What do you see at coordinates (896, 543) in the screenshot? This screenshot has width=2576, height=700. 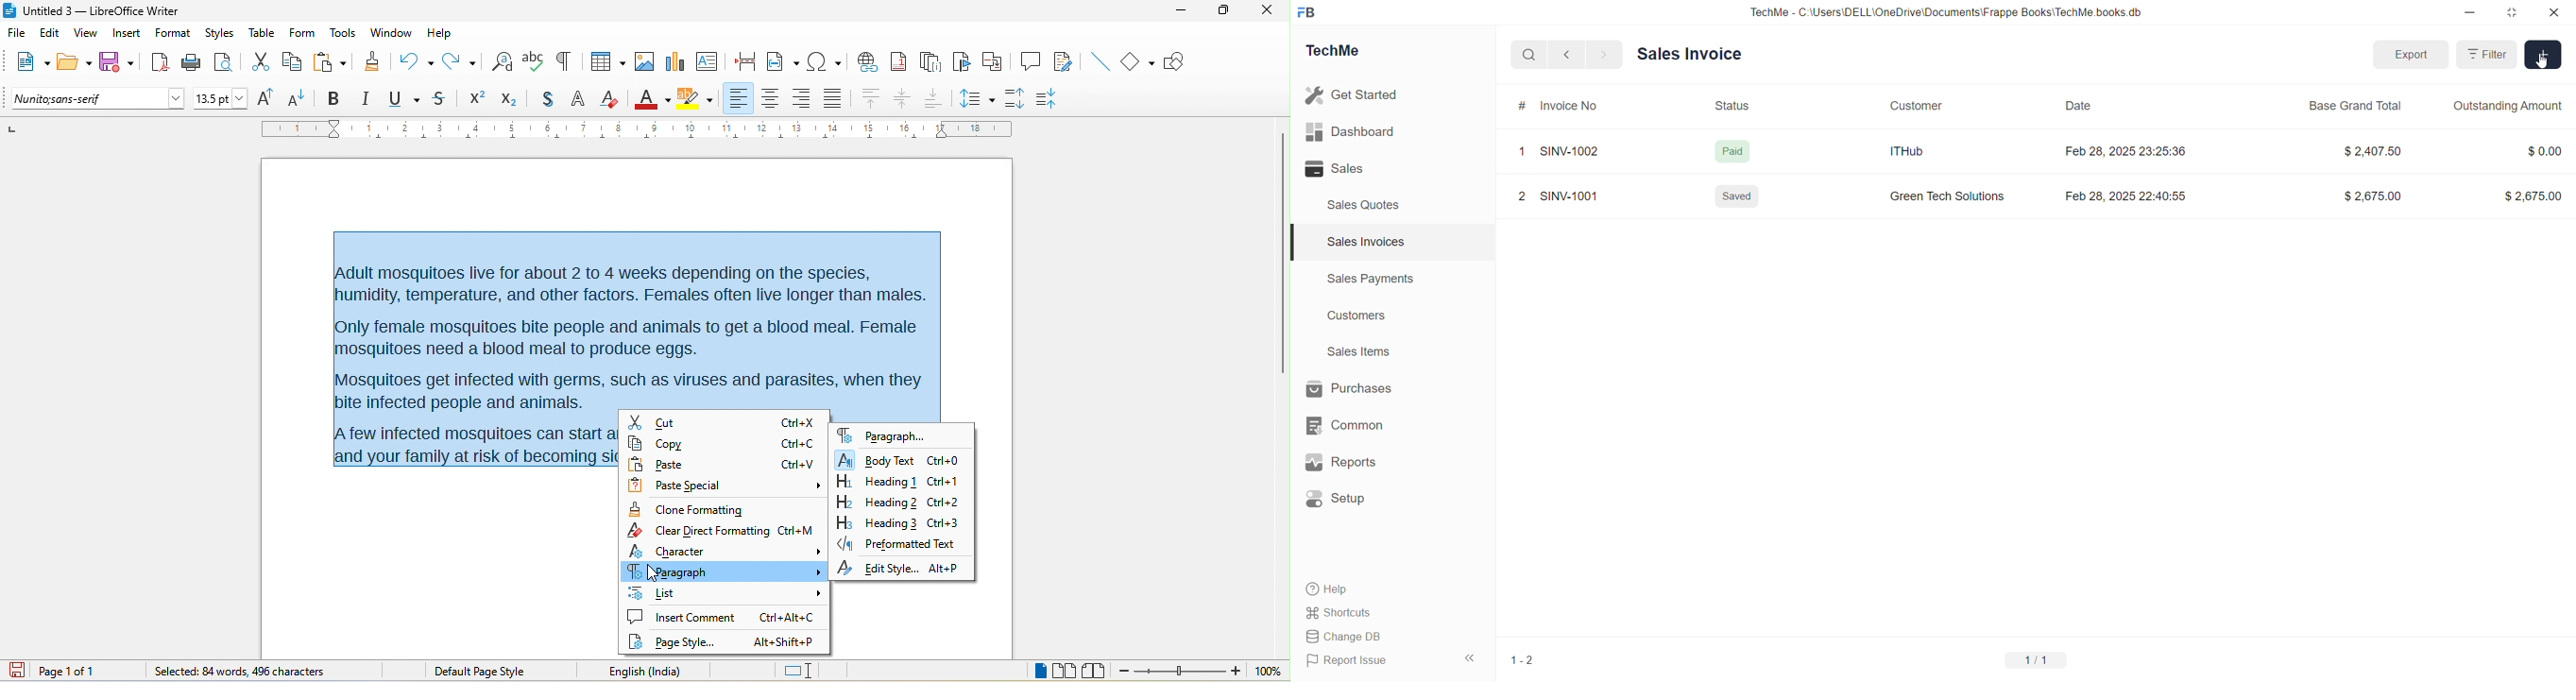 I see `preformatted text` at bounding box center [896, 543].